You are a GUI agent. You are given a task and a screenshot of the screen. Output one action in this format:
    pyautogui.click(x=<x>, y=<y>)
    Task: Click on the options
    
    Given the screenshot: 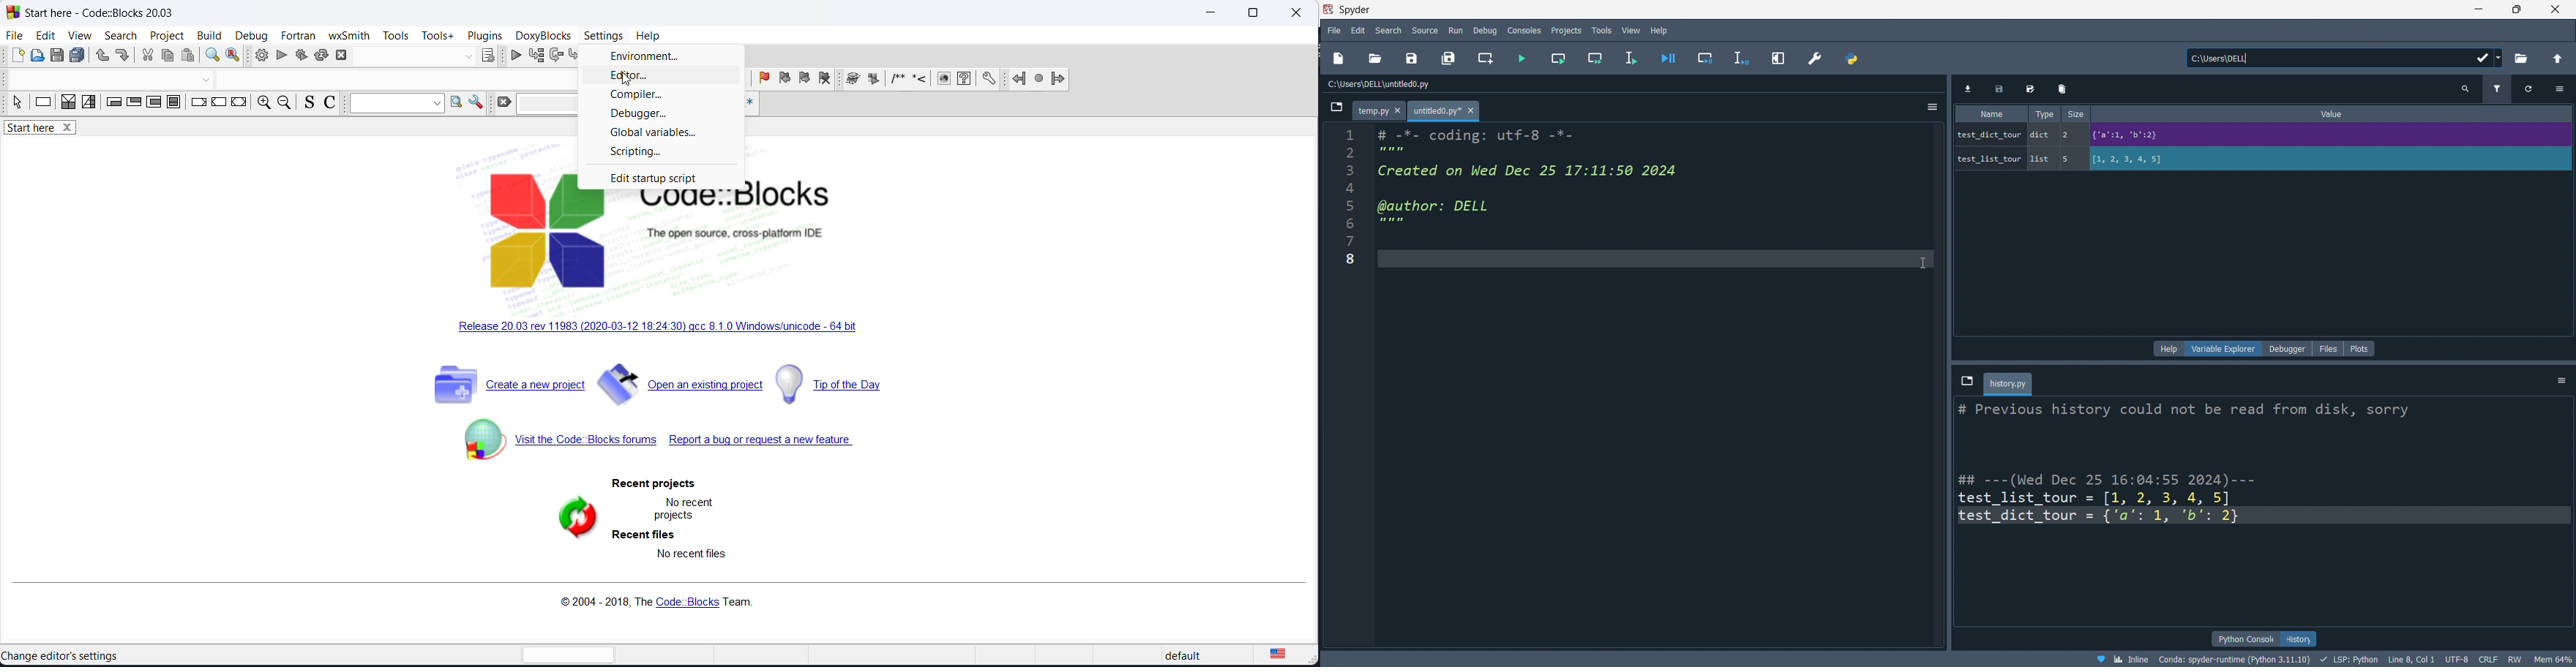 What is the action you would take?
    pyautogui.click(x=2560, y=88)
    